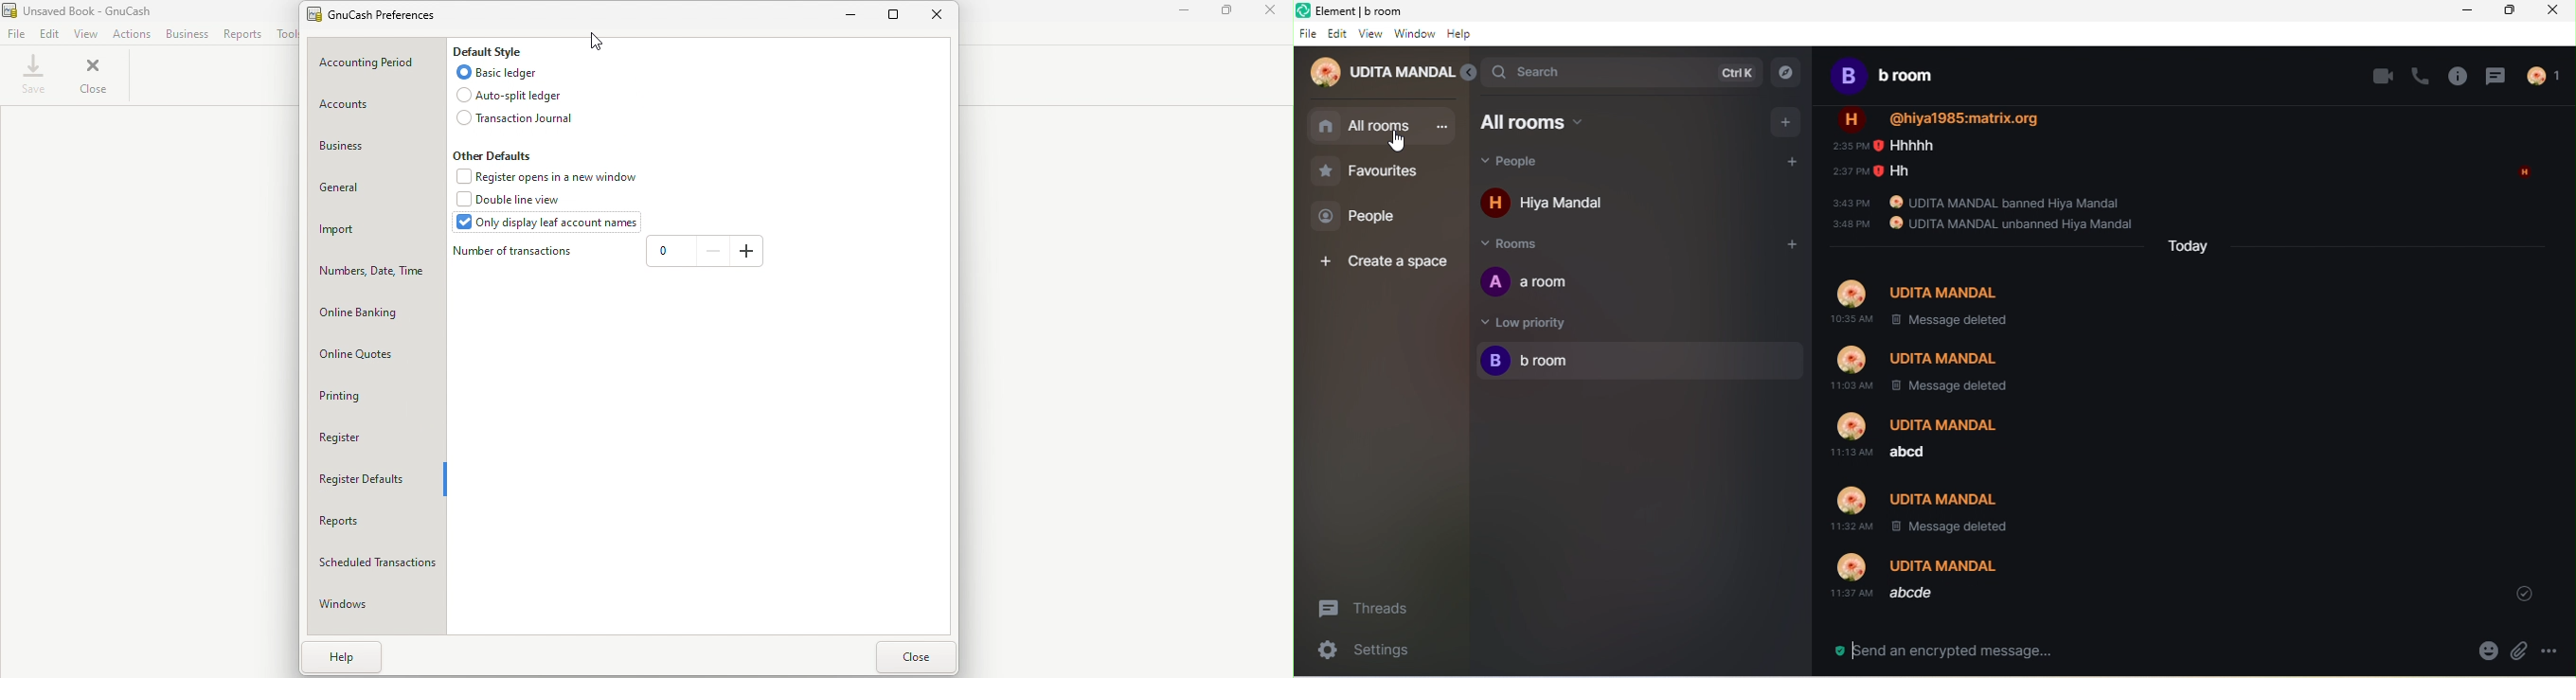  I want to click on rooms, so click(1524, 242).